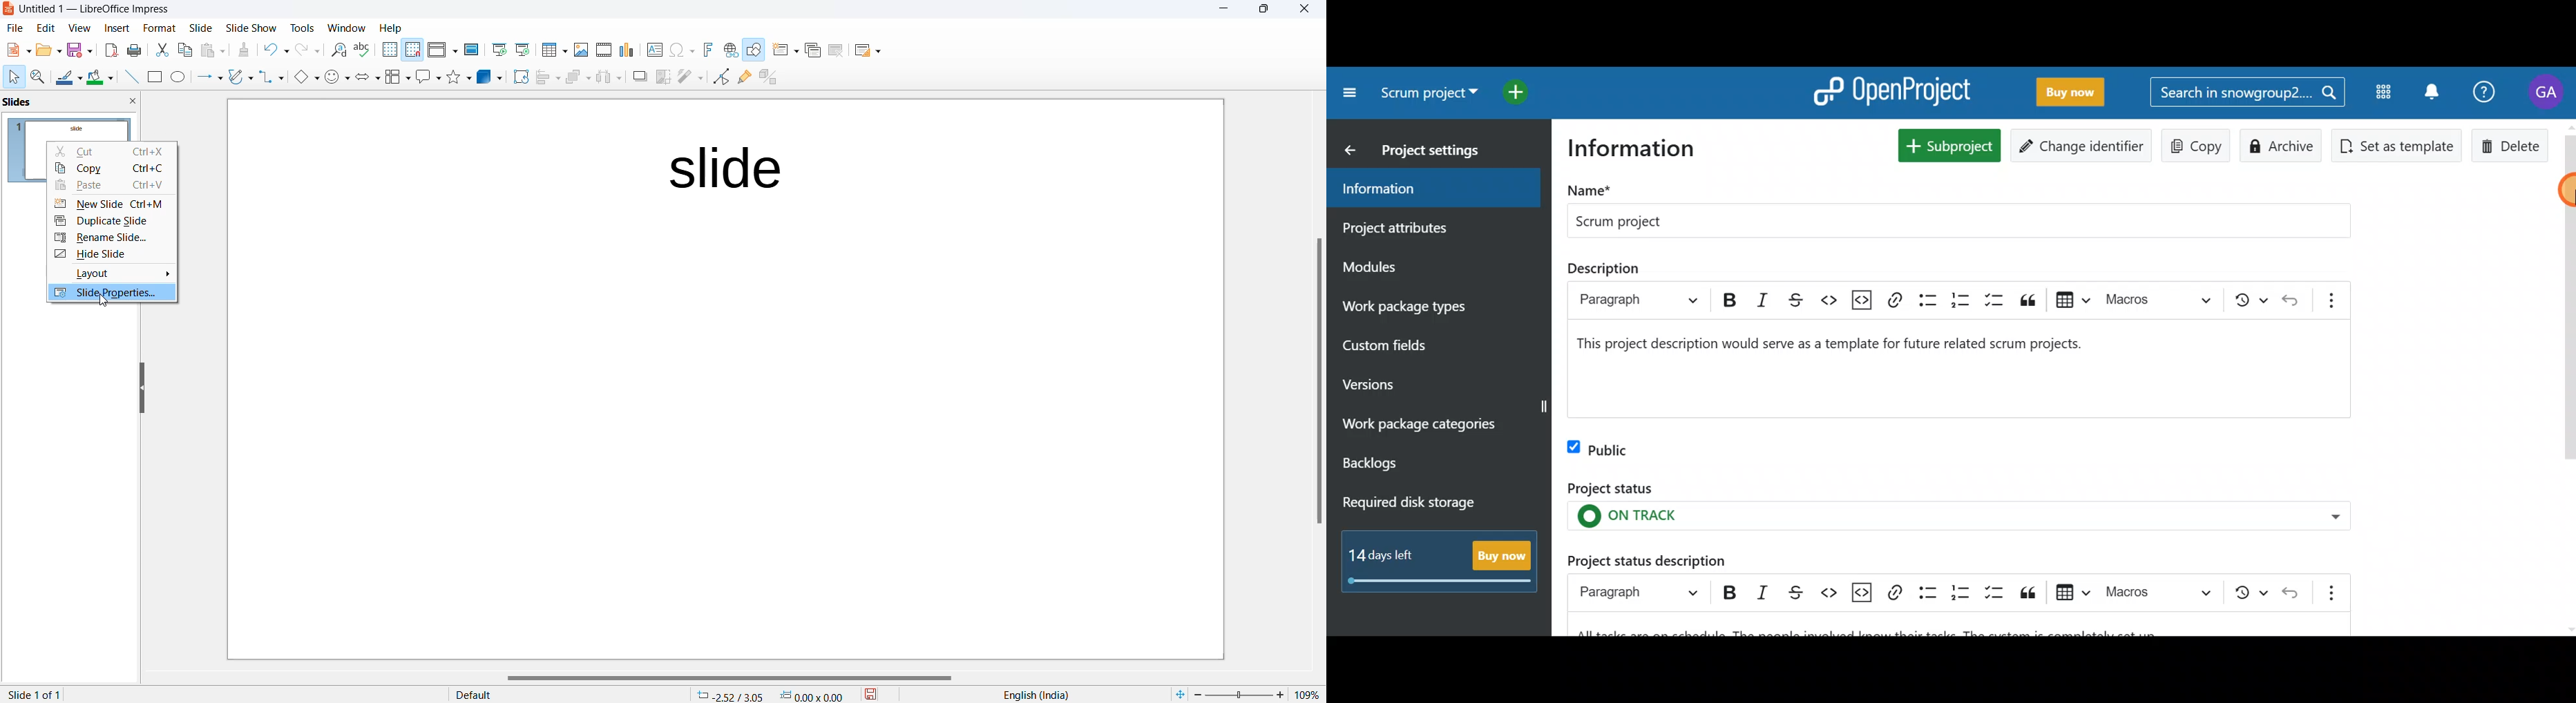  I want to click on zoom percentage, so click(1308, 694).